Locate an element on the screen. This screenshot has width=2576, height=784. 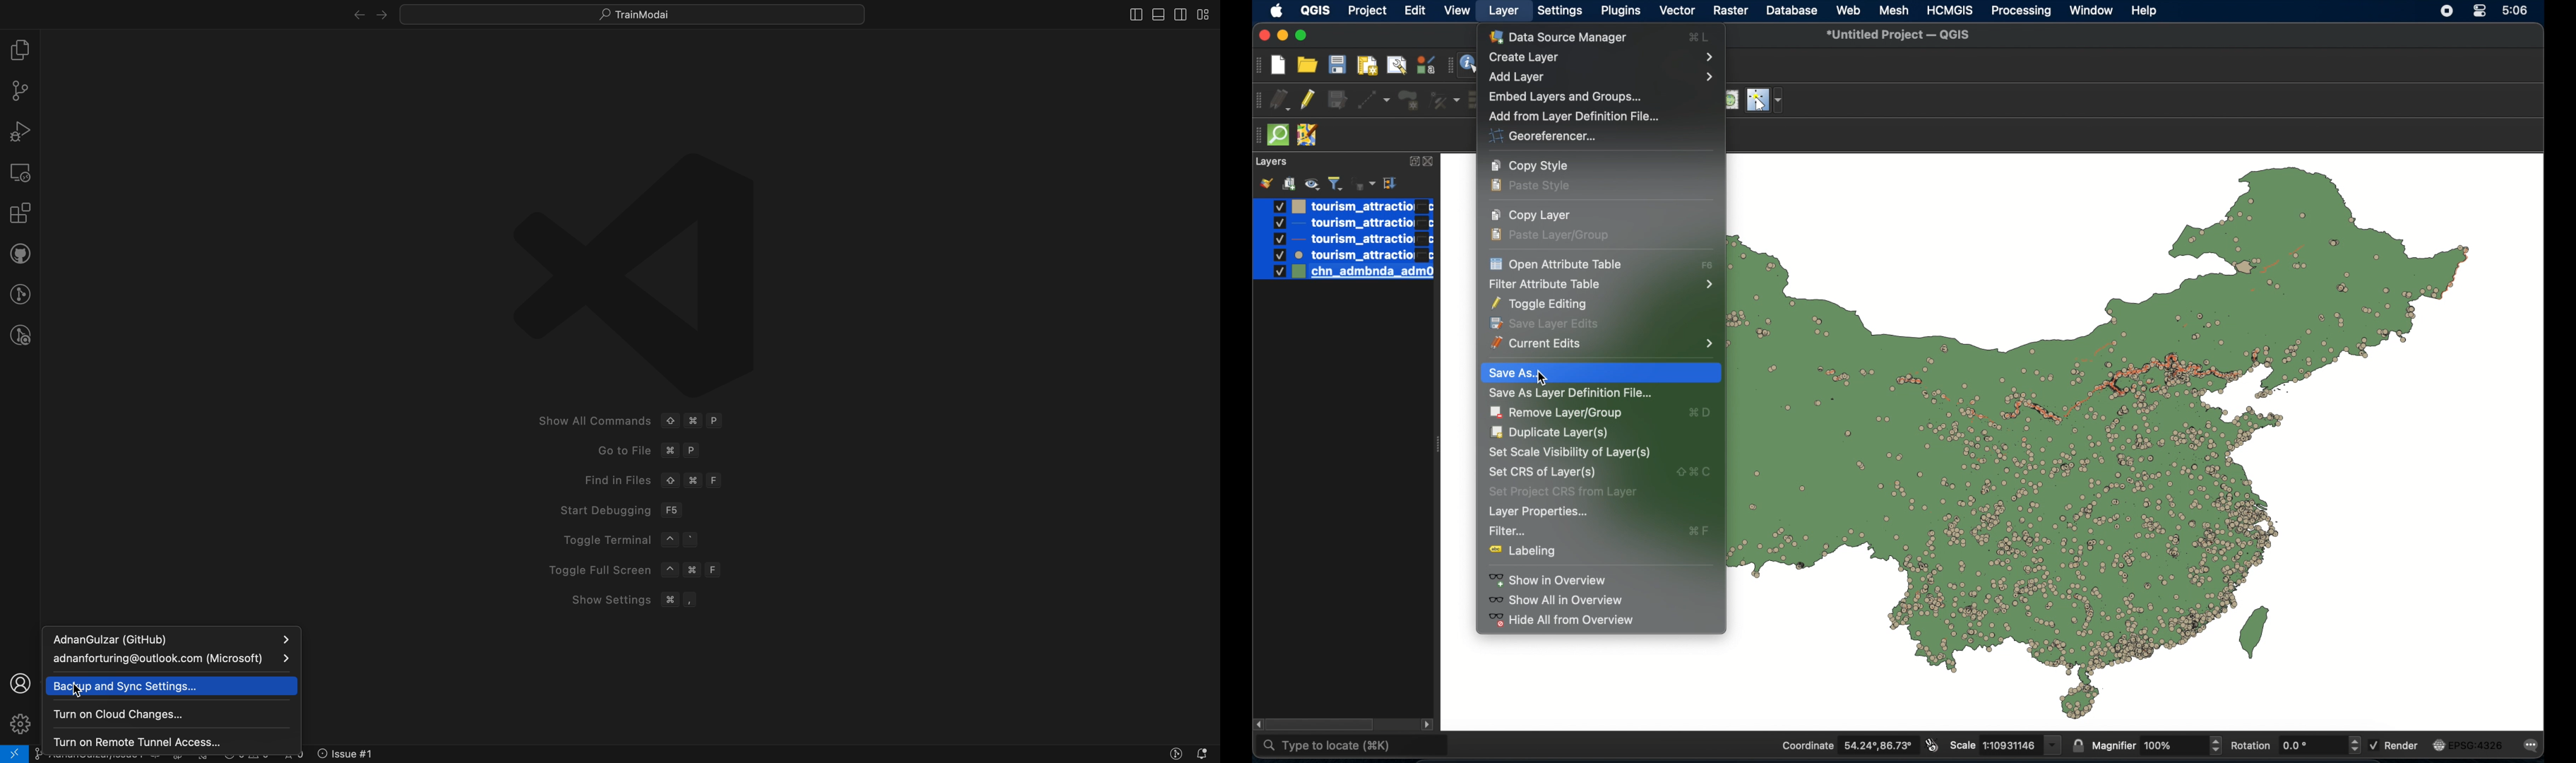
debugger is located at coordinates (20, 131).